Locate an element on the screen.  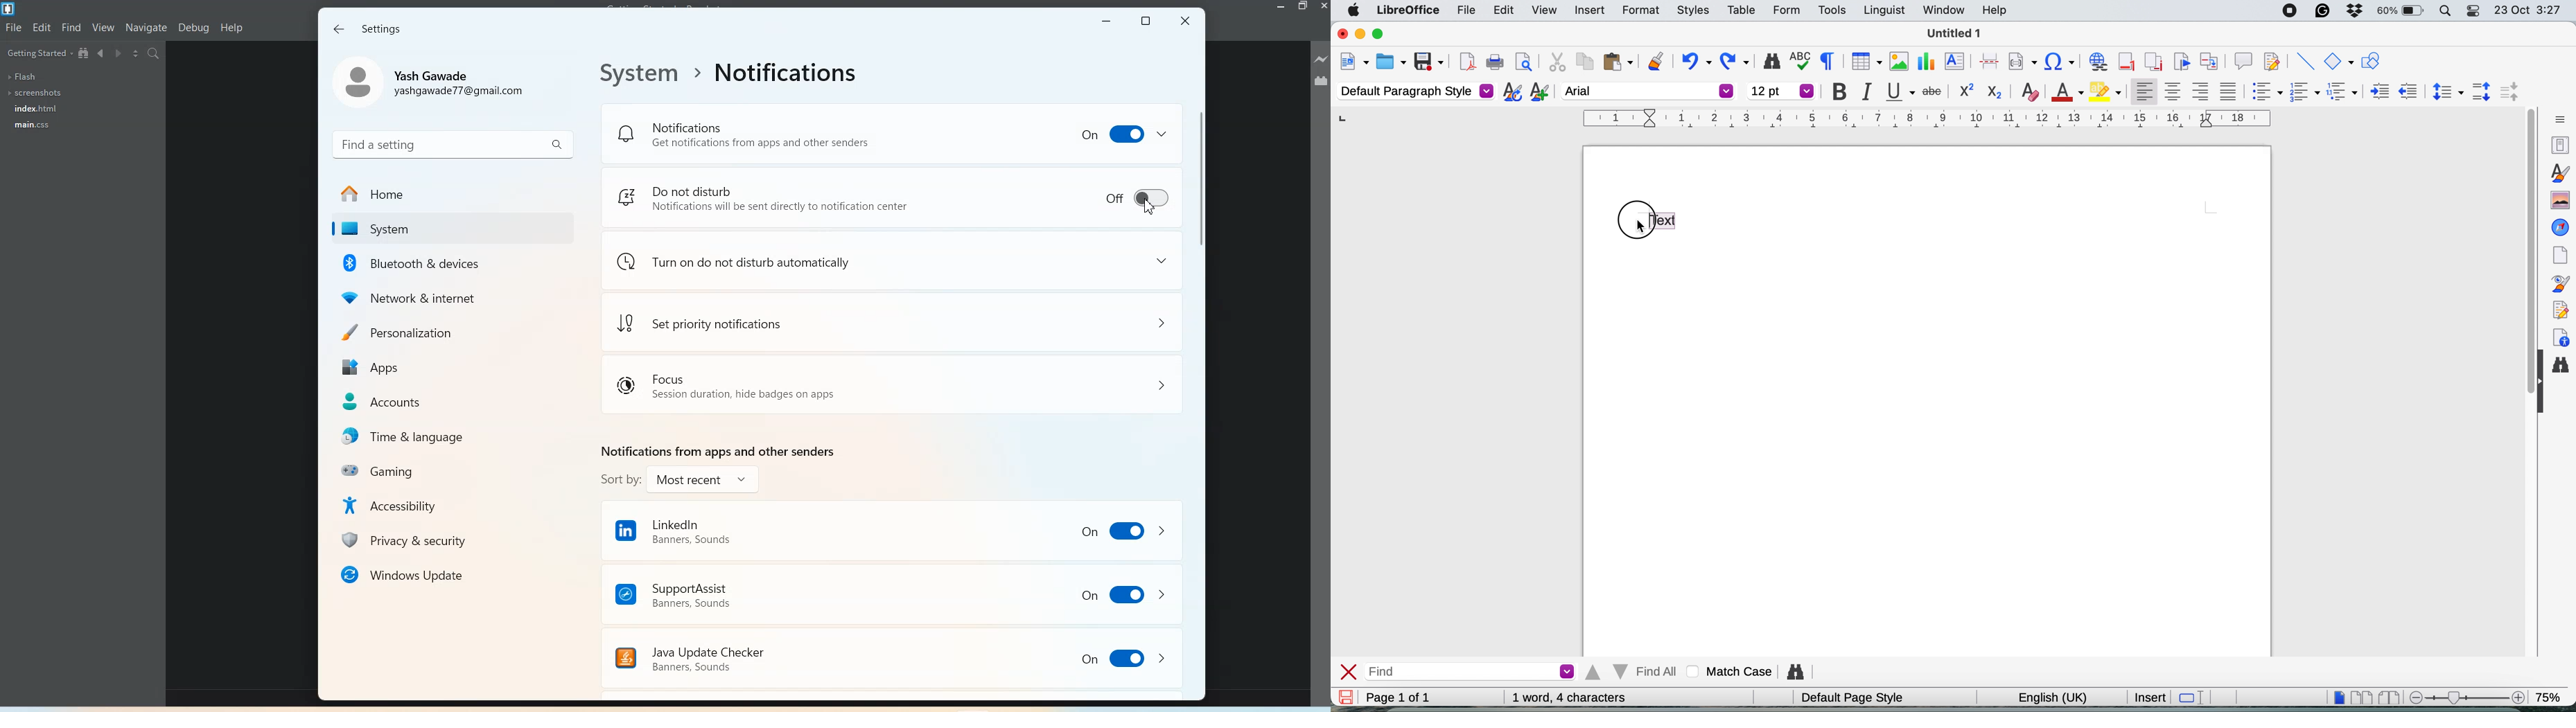
Vertical Scroll bar is located at coordinates (1199, 362).